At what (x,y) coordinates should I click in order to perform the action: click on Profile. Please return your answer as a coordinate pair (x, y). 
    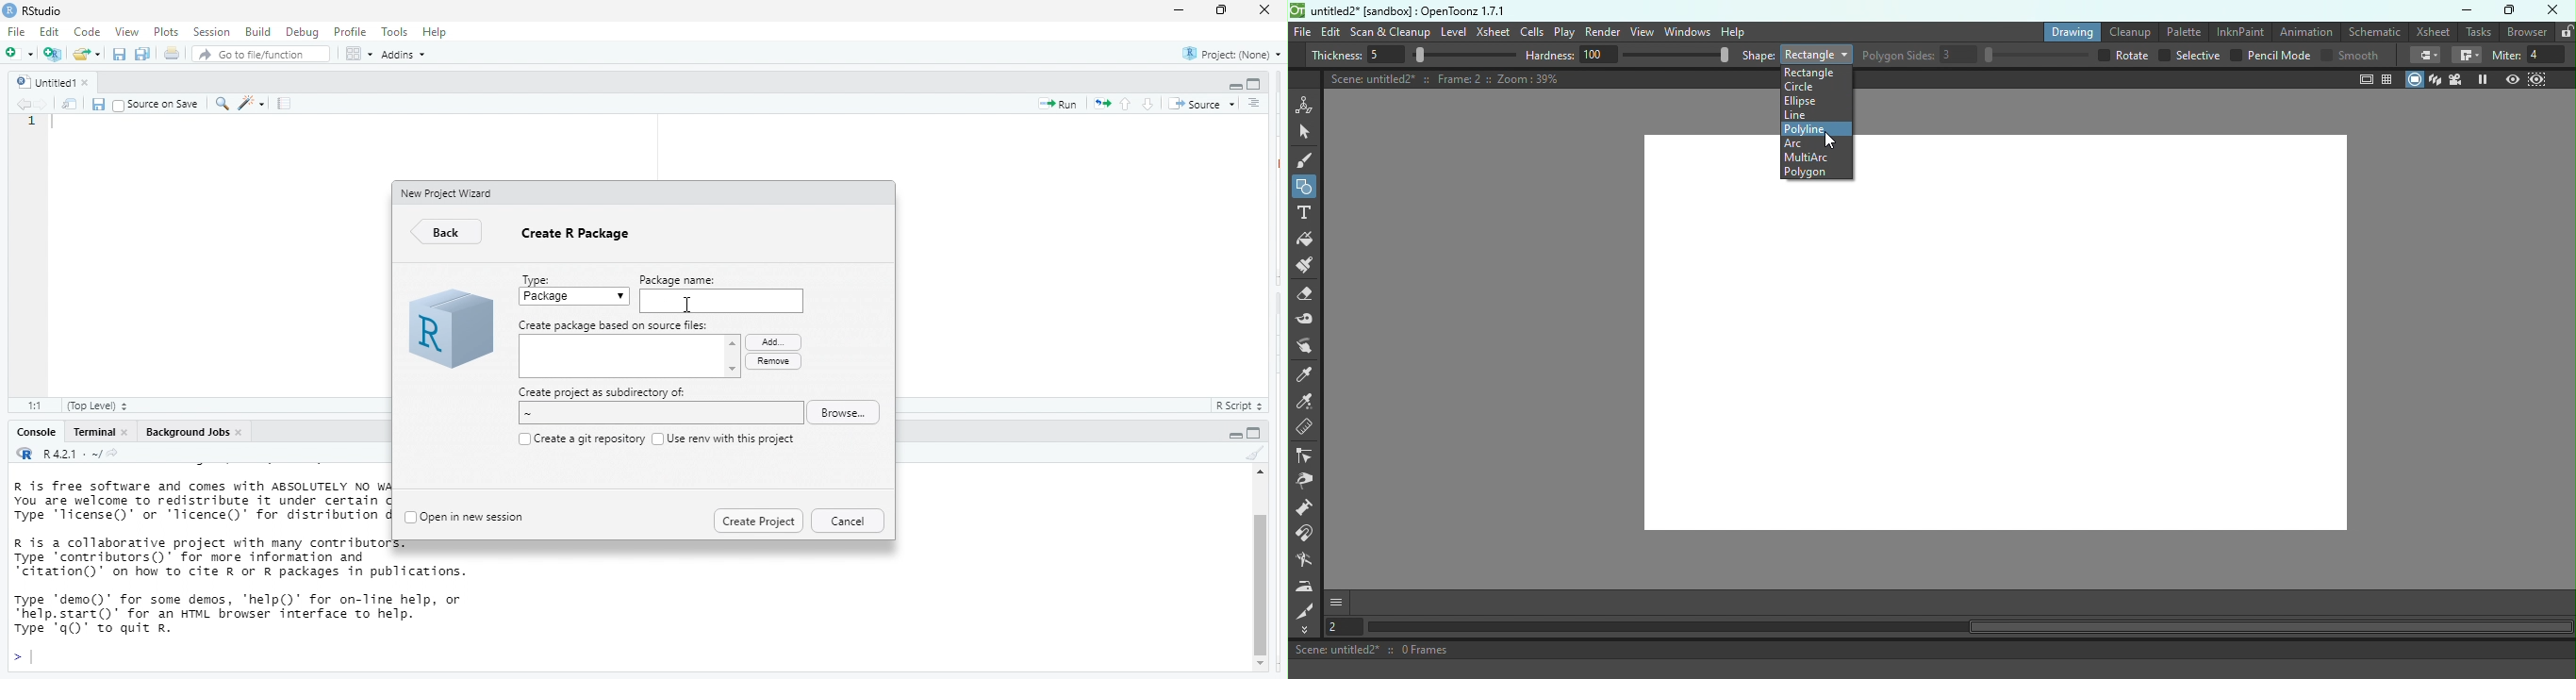
    Looking at the image, I should click on (352, 32).